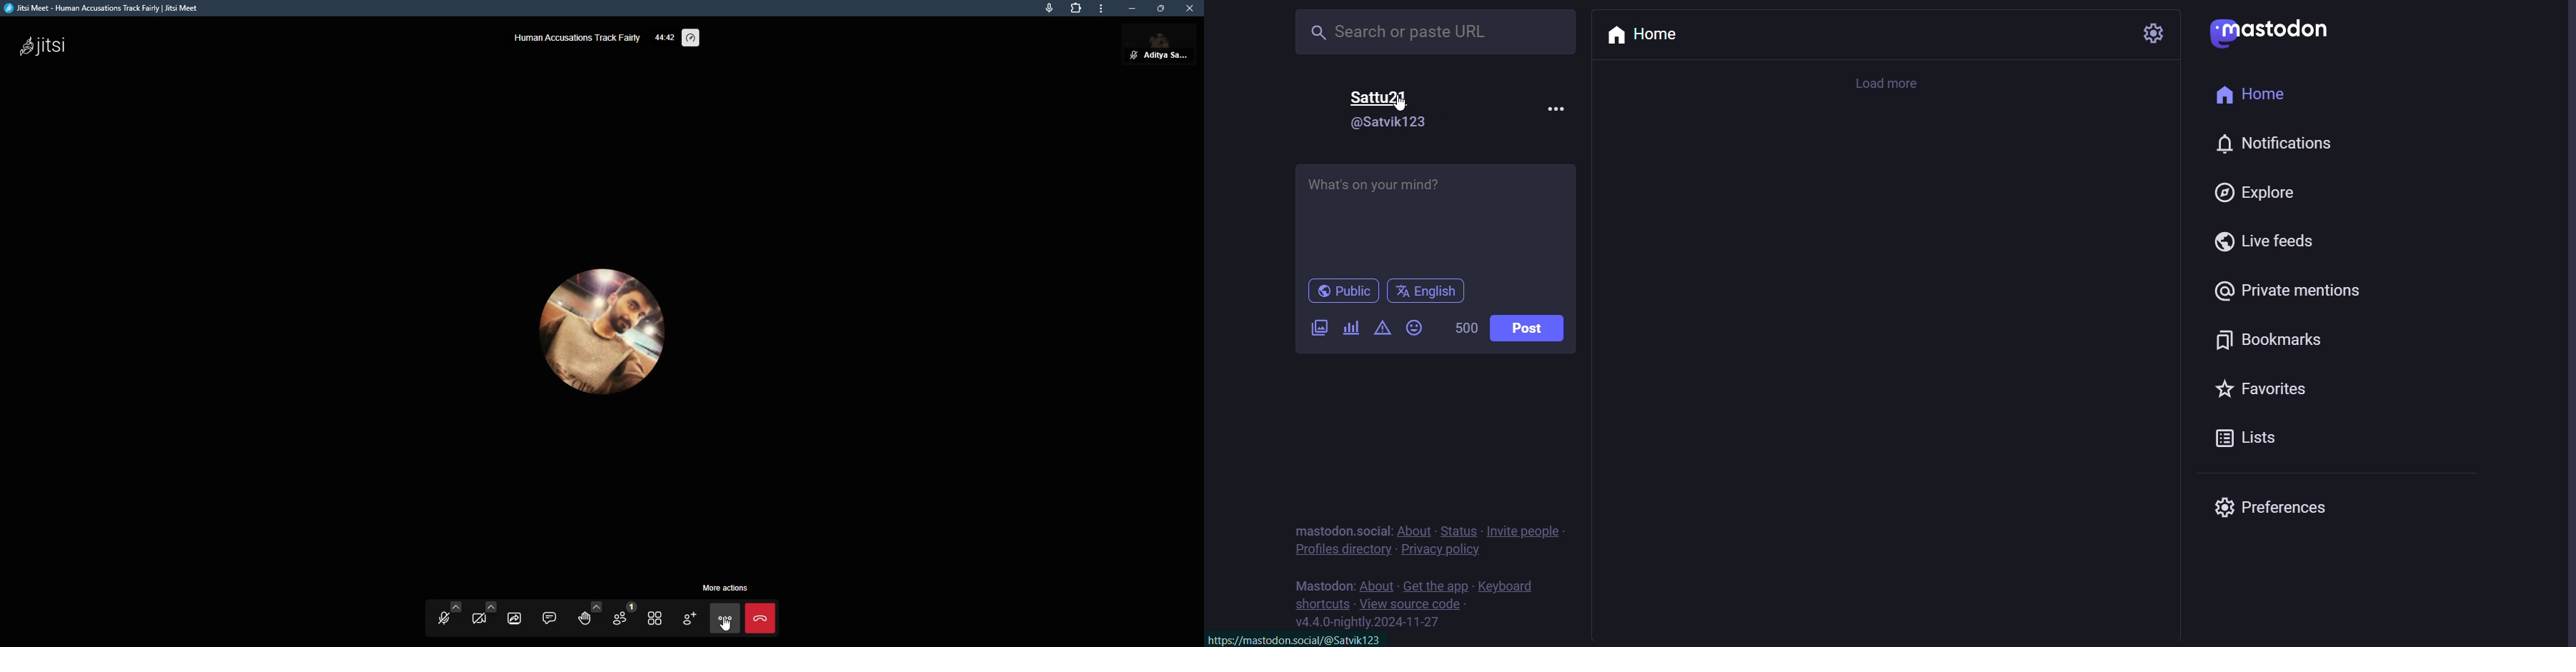  Describe the element at coordinates (1414, 329) in the screenshot. I see `emoji` at that location.